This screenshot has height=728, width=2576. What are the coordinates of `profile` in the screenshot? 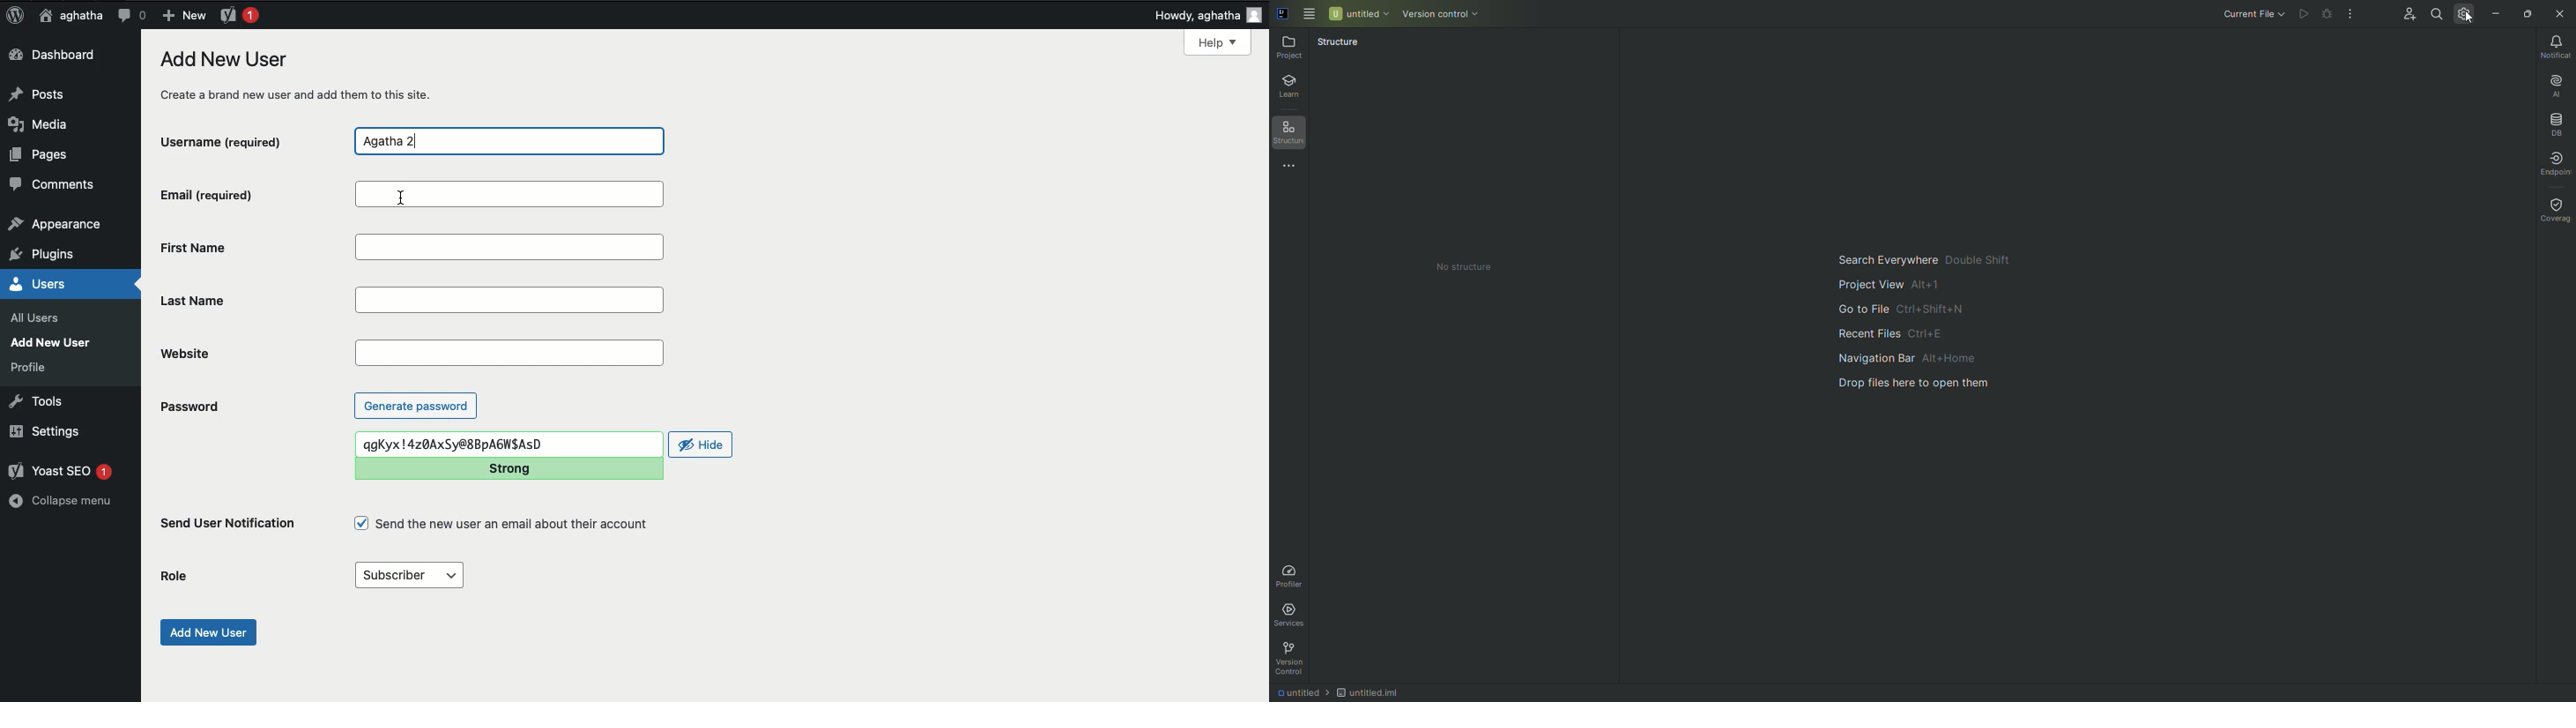 It's located at (33, 367).